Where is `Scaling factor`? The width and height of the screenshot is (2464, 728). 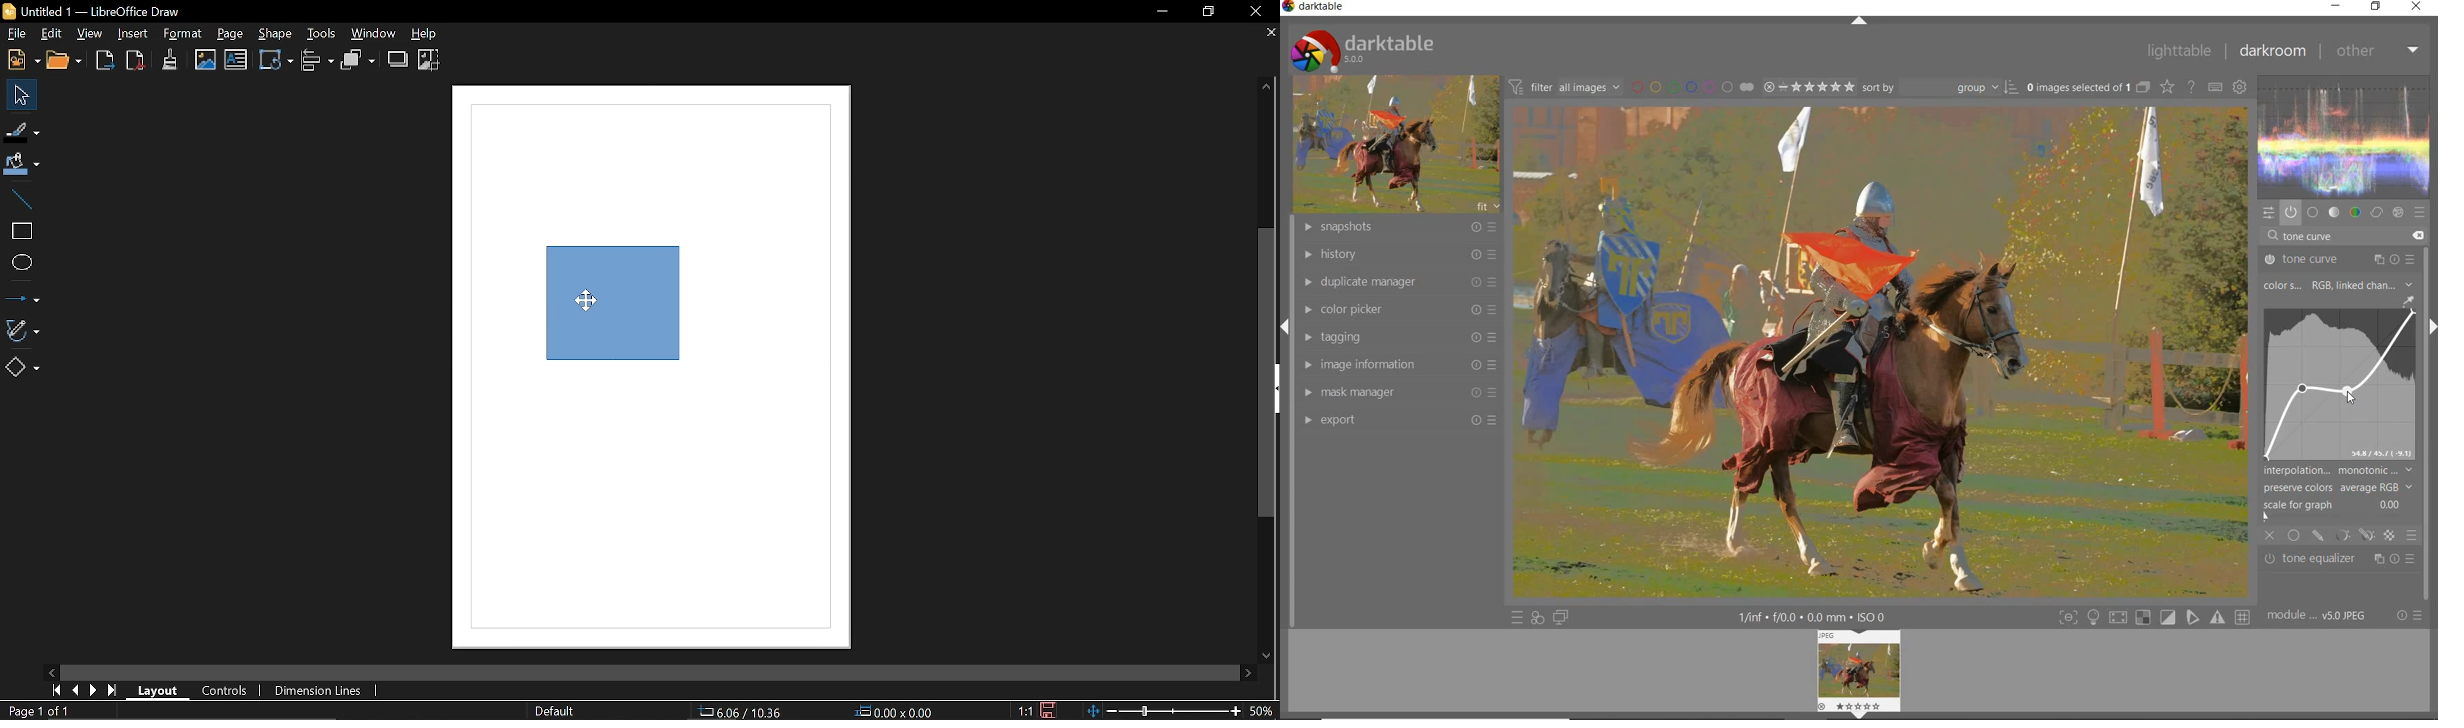
Scaling factor is located at coordinates (1026, 711).